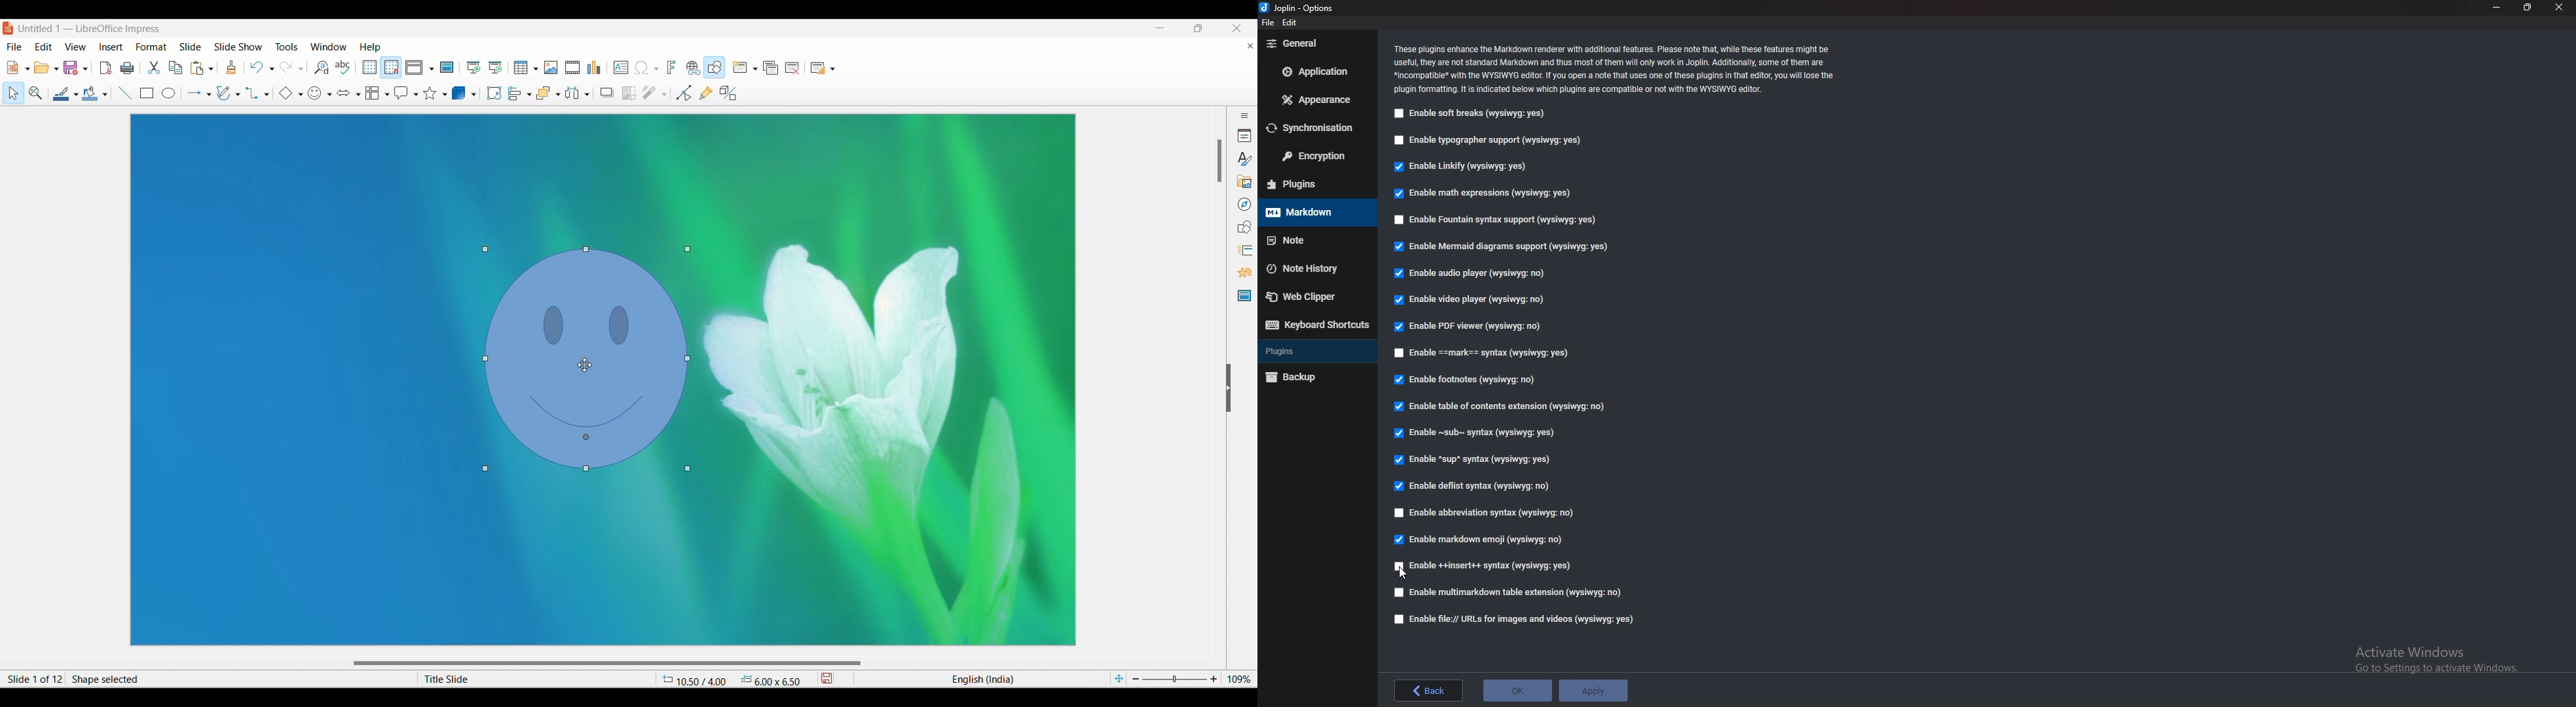 Image resolution: width=2576 pixels, height=728 pixels. I want to click on Enable math expressions, so click(1483, 194).